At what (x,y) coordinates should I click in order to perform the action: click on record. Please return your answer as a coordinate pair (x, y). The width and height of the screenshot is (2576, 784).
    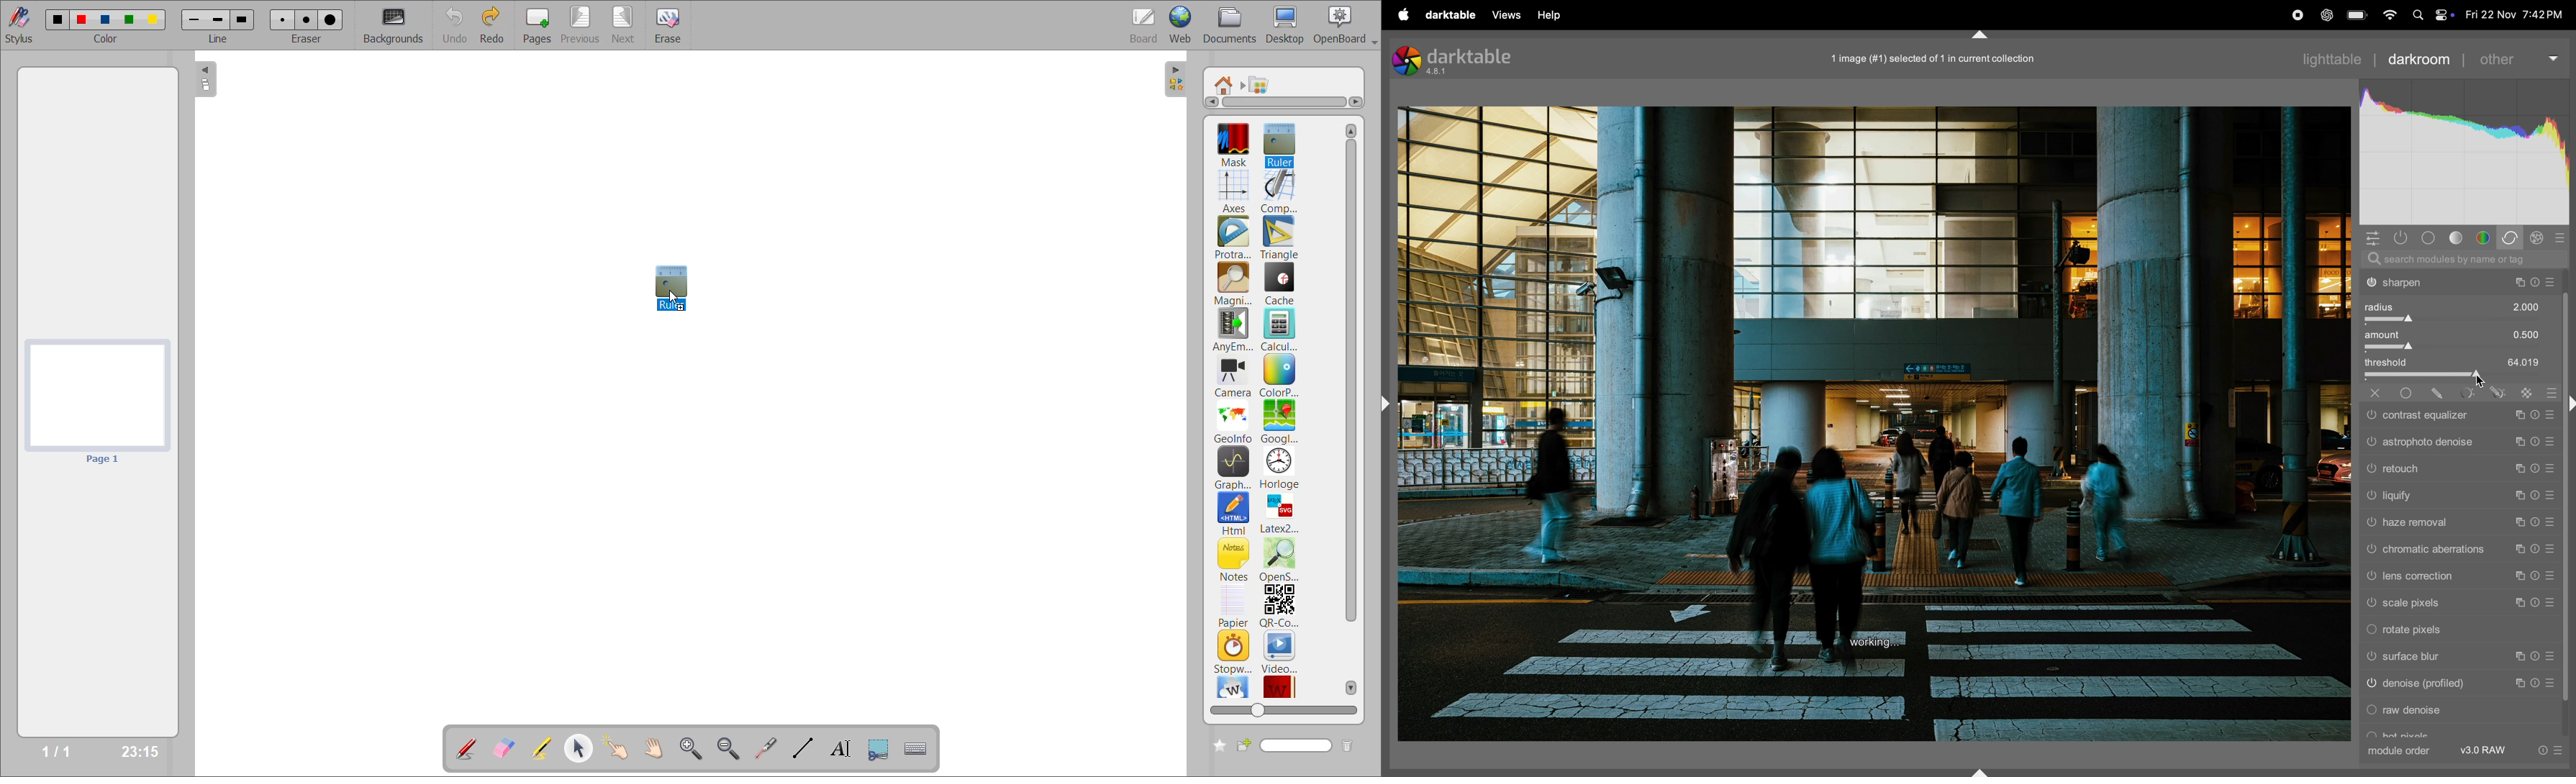
    Looking at the image, I should click on (2293, 15).